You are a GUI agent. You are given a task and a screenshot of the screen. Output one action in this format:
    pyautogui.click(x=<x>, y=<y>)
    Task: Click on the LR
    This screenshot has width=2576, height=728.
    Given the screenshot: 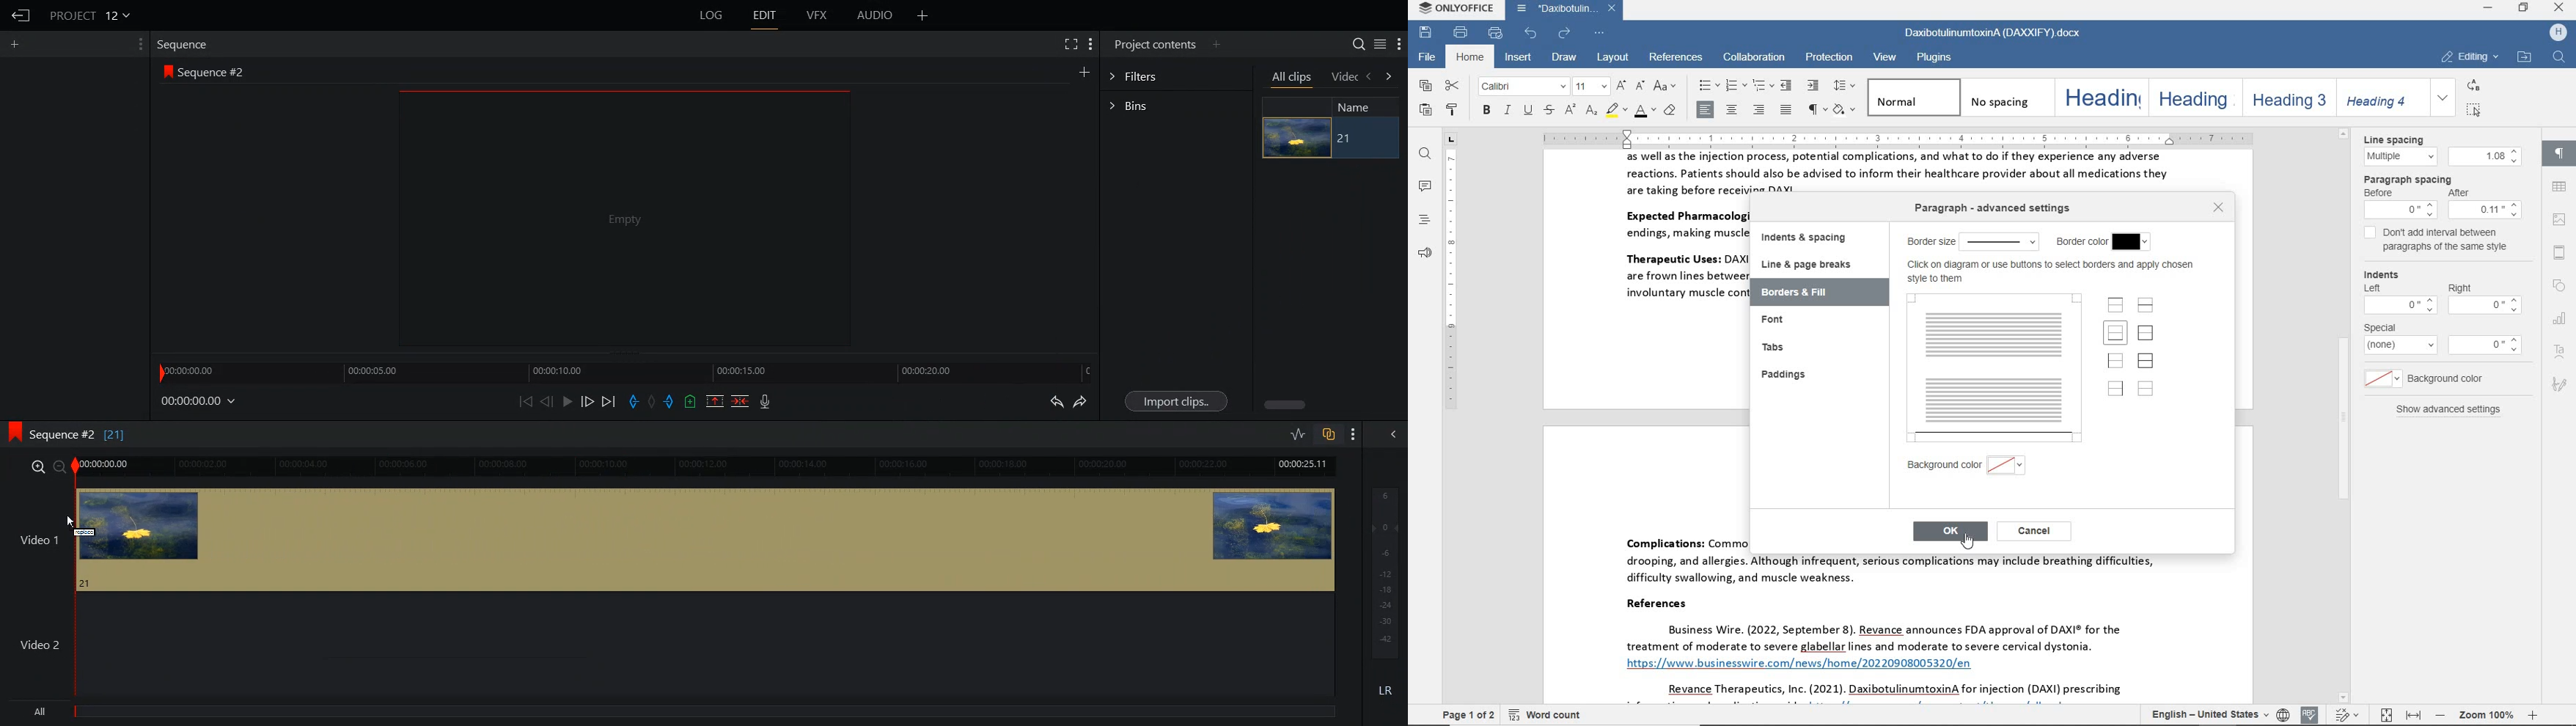 What is the action you would take?
    pyautogui.click(x=1386, y=687)
    